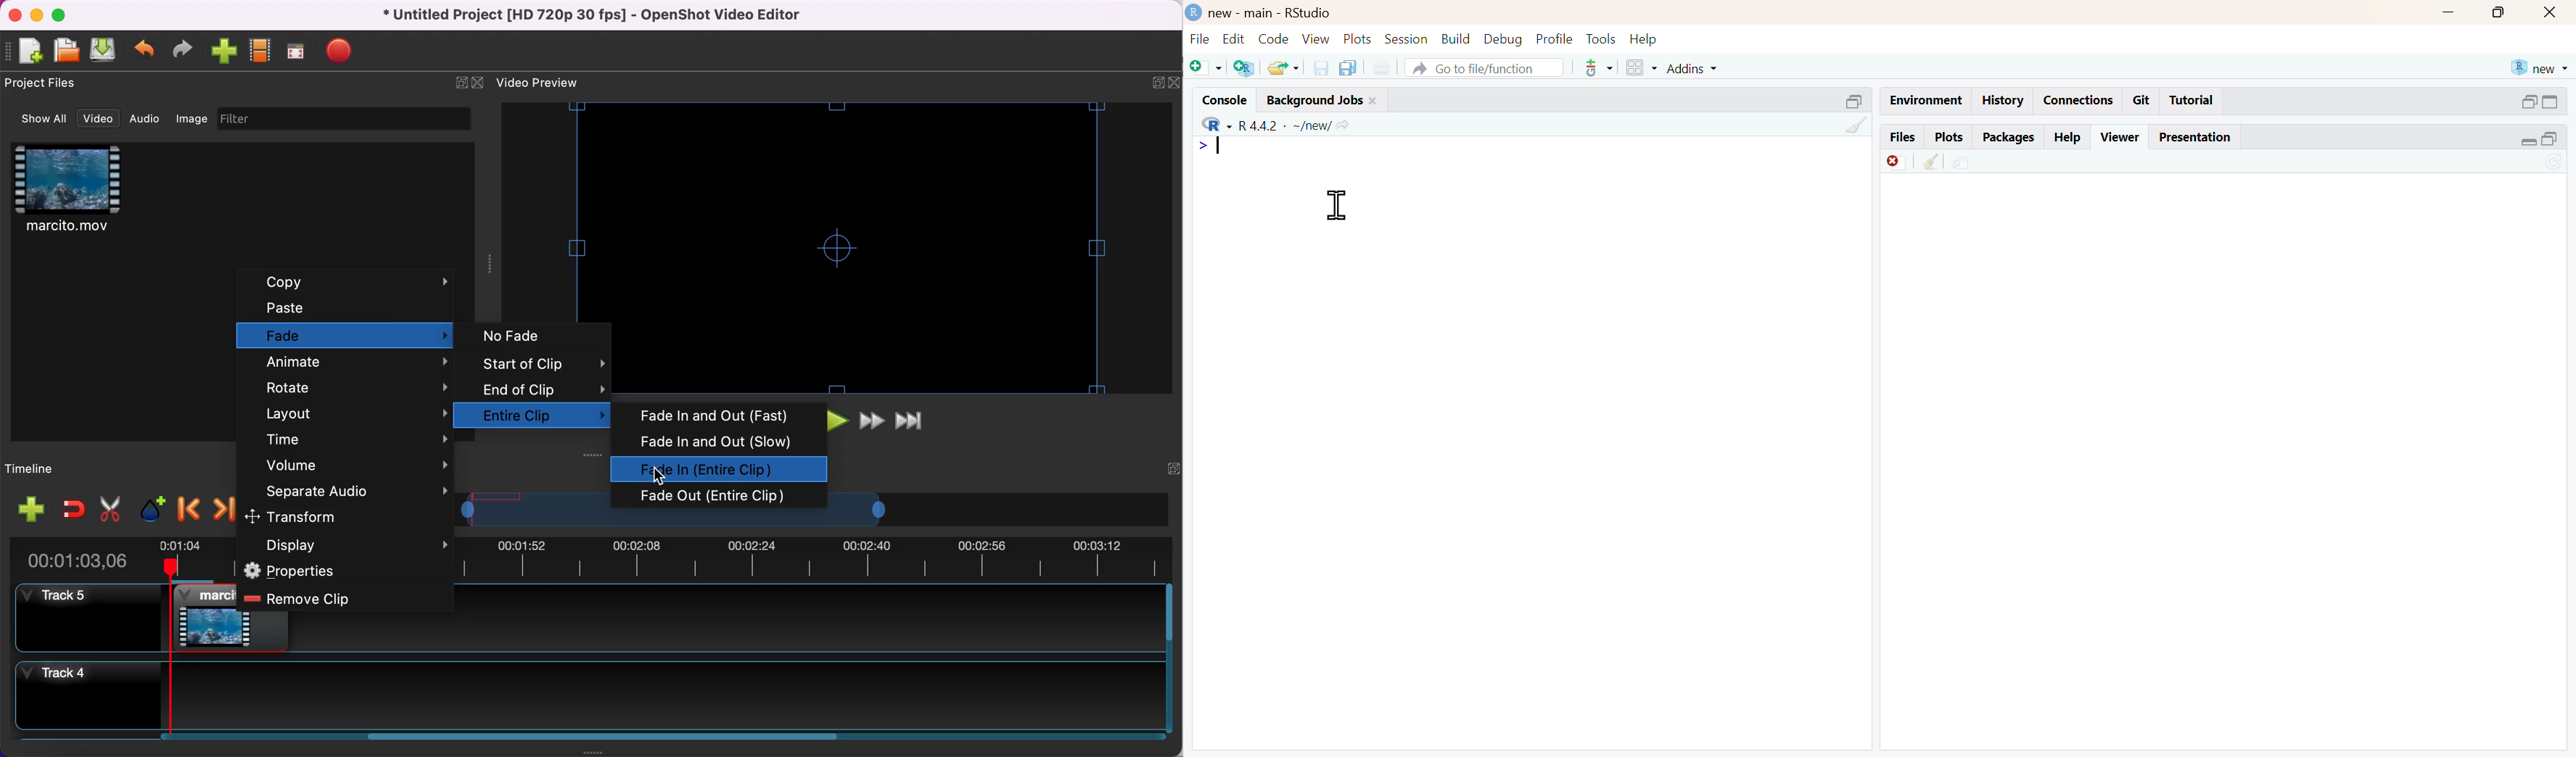 The height and width of the screenshot is (784, 2576). Describe the element at coordinates (2070, 136) in the screenshot. I see `Help` at that location.